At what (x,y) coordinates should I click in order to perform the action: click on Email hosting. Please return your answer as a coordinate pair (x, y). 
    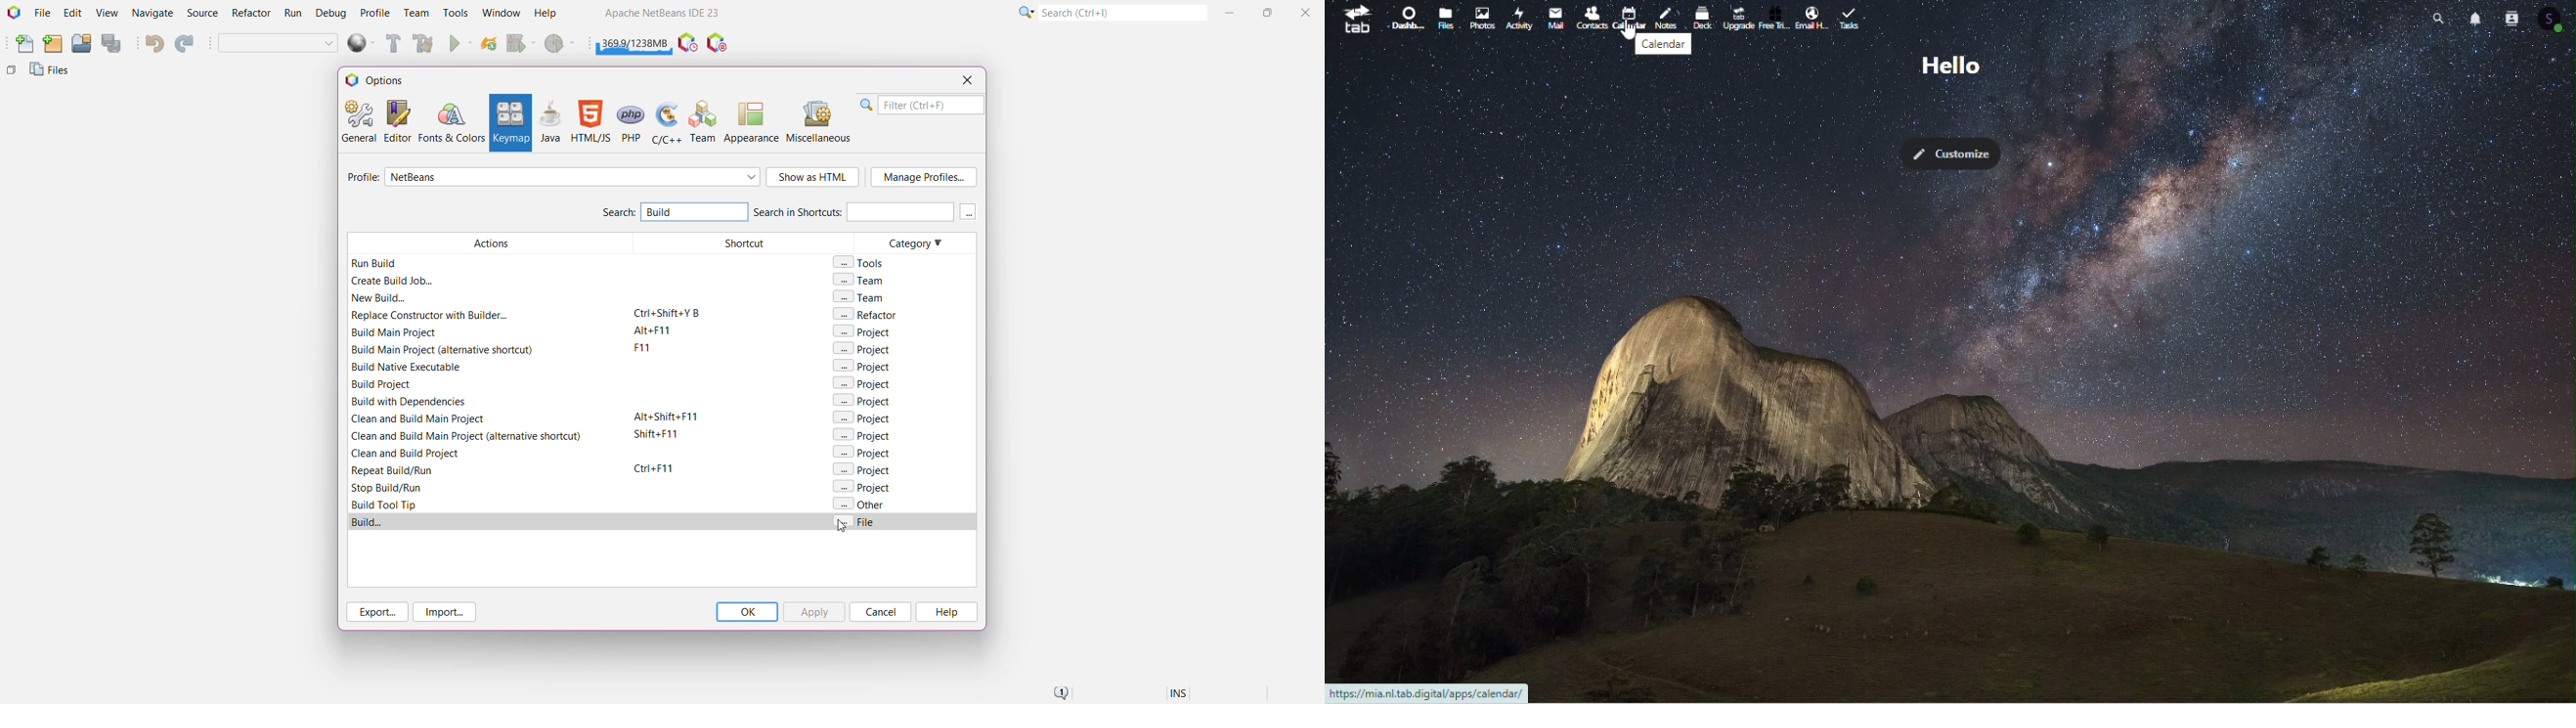
    Looking at the image, I should click on (1812, 15).